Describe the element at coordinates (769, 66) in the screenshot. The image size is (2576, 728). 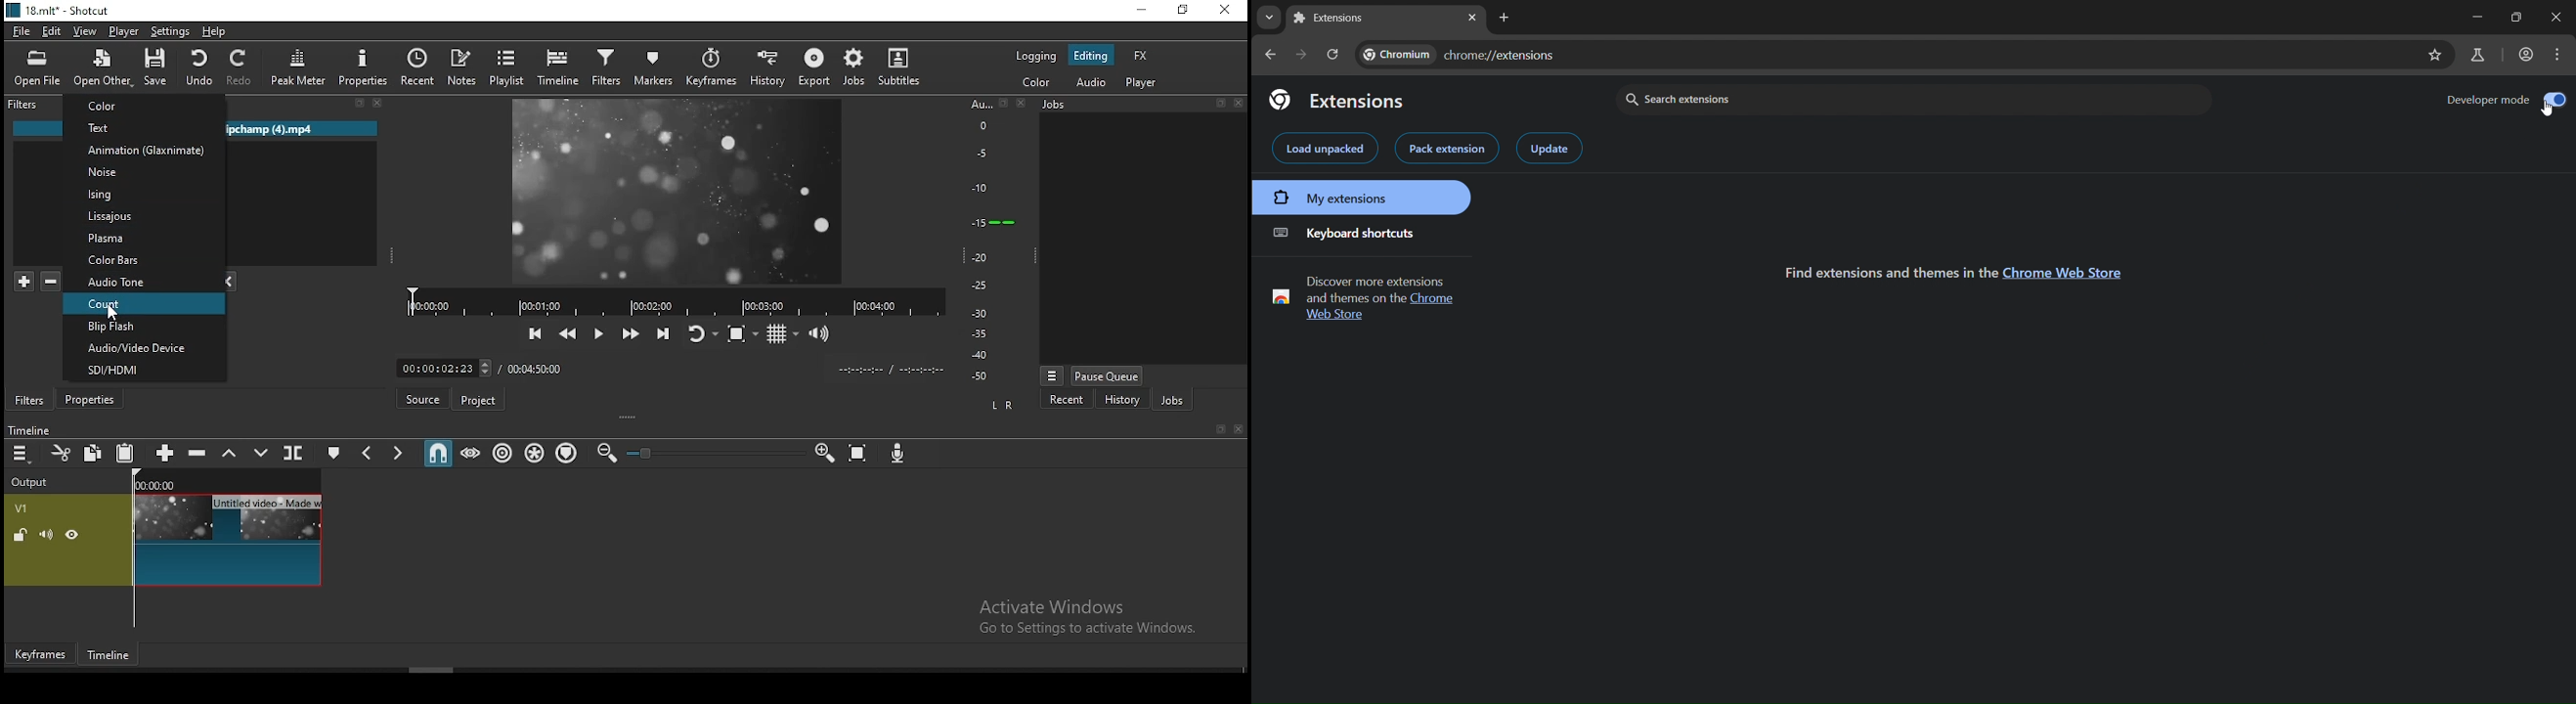
I see `history` at that location.